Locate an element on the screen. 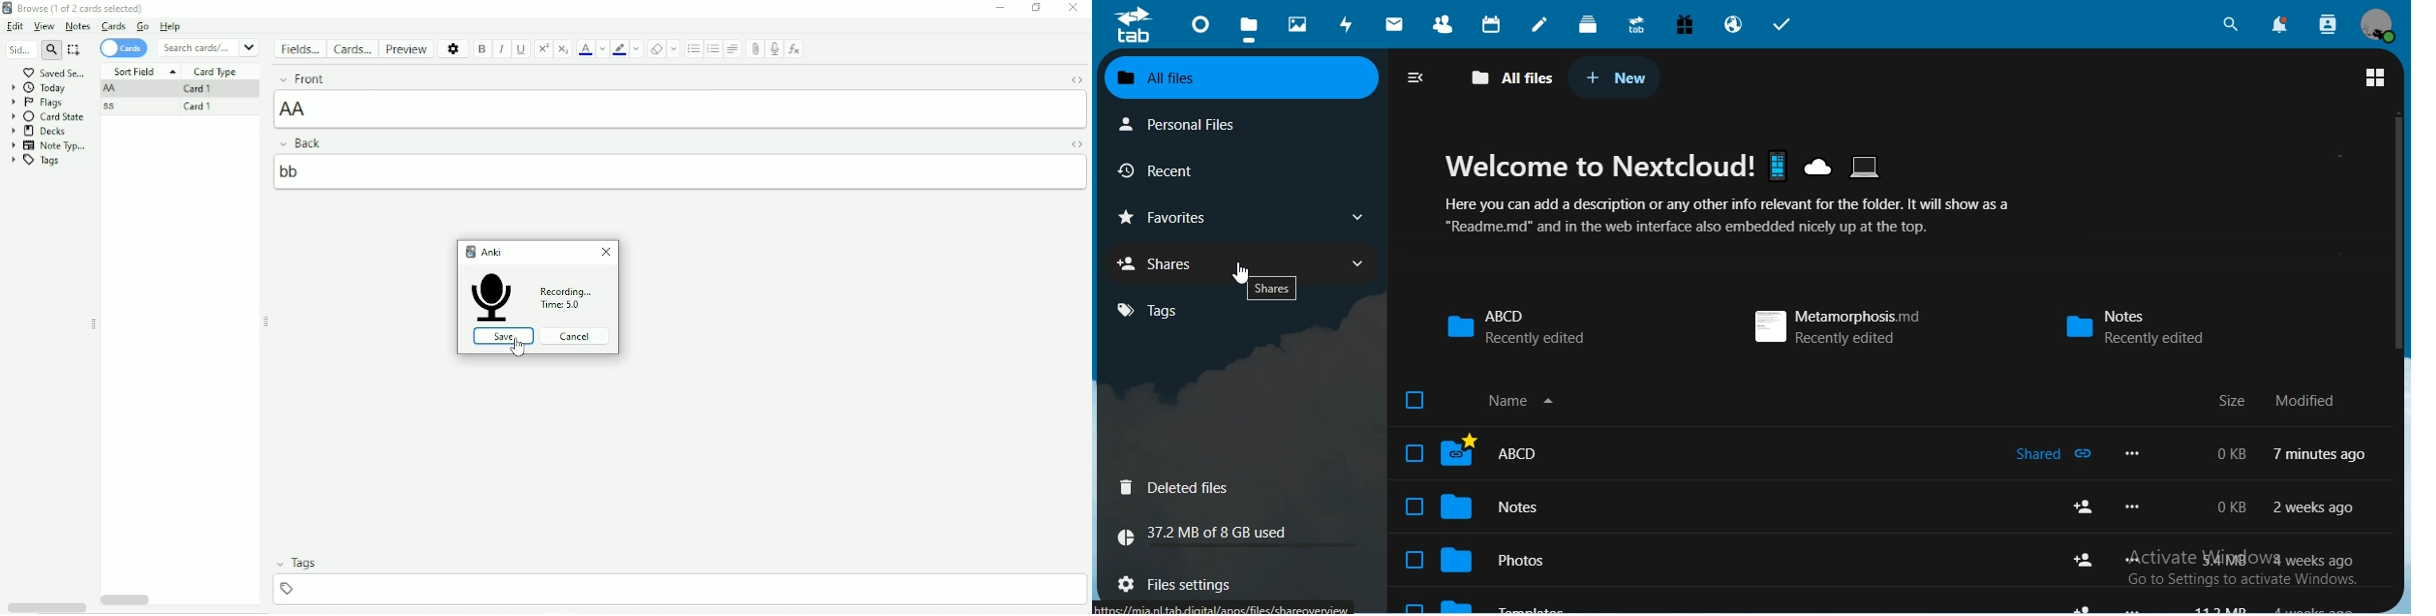 Image resolution: width=2436 pixels, height=616 pixels. Toggle HTML Editor is located at coordinates (1074, 80).